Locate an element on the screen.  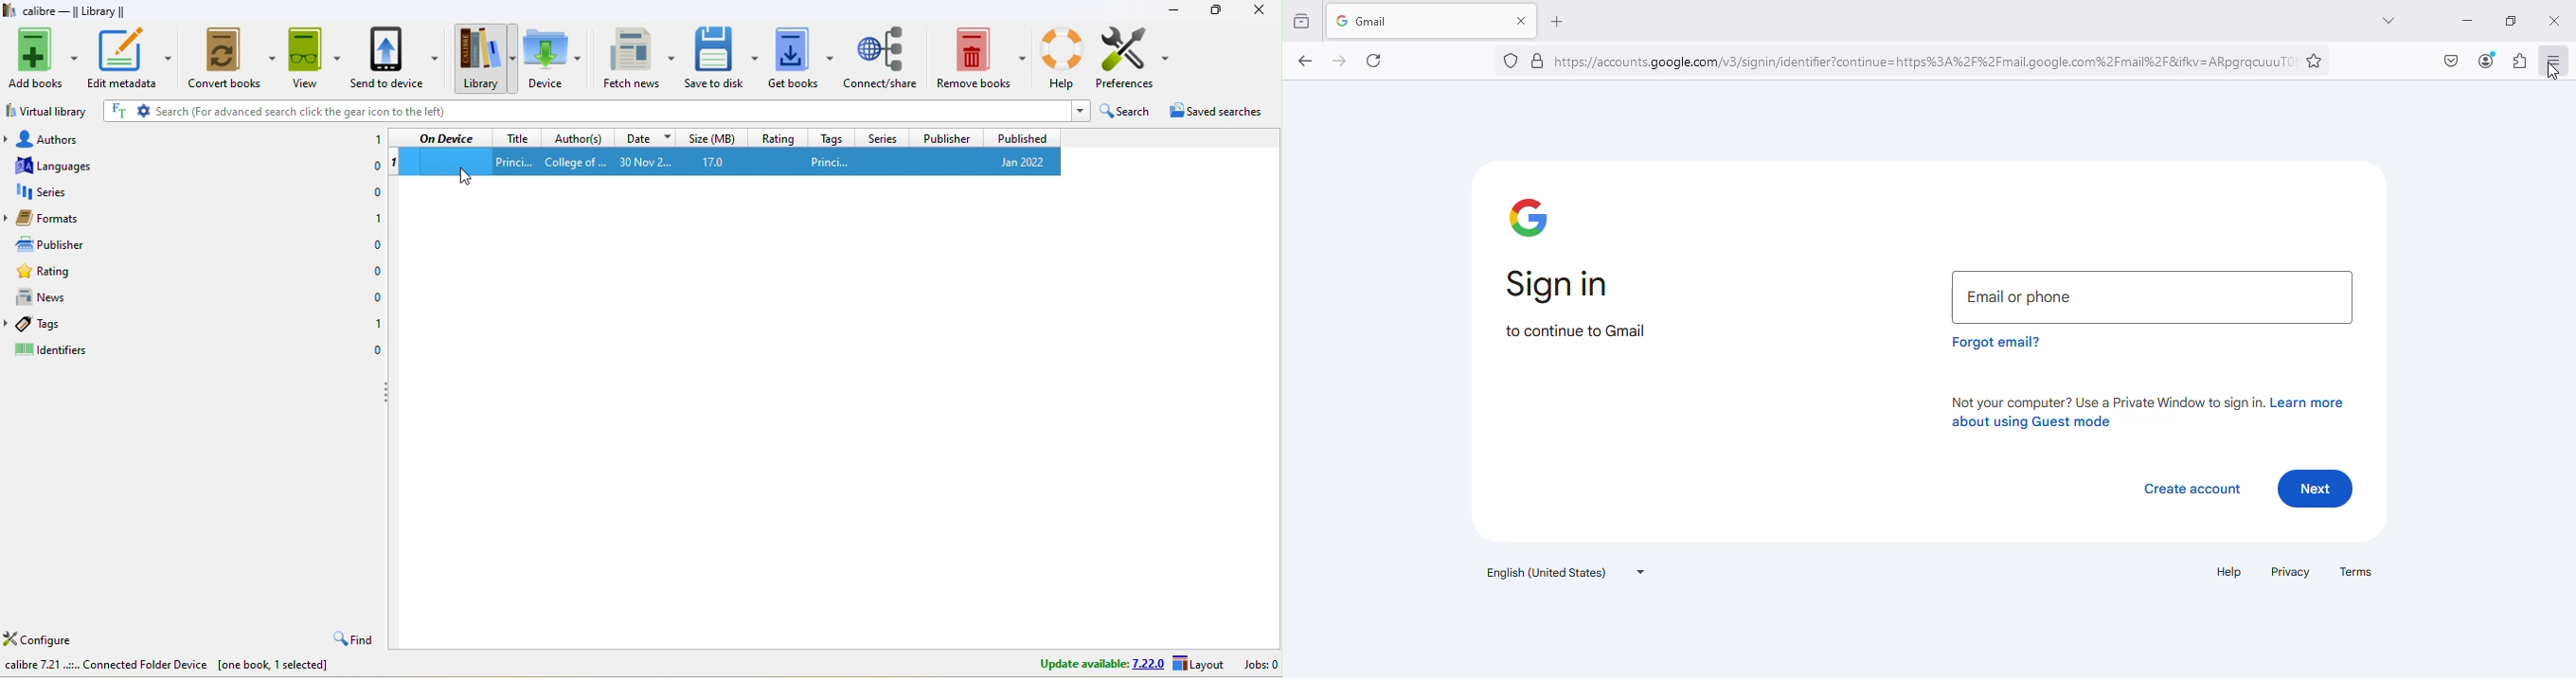
identifiers is located at coordinates (65, 349).